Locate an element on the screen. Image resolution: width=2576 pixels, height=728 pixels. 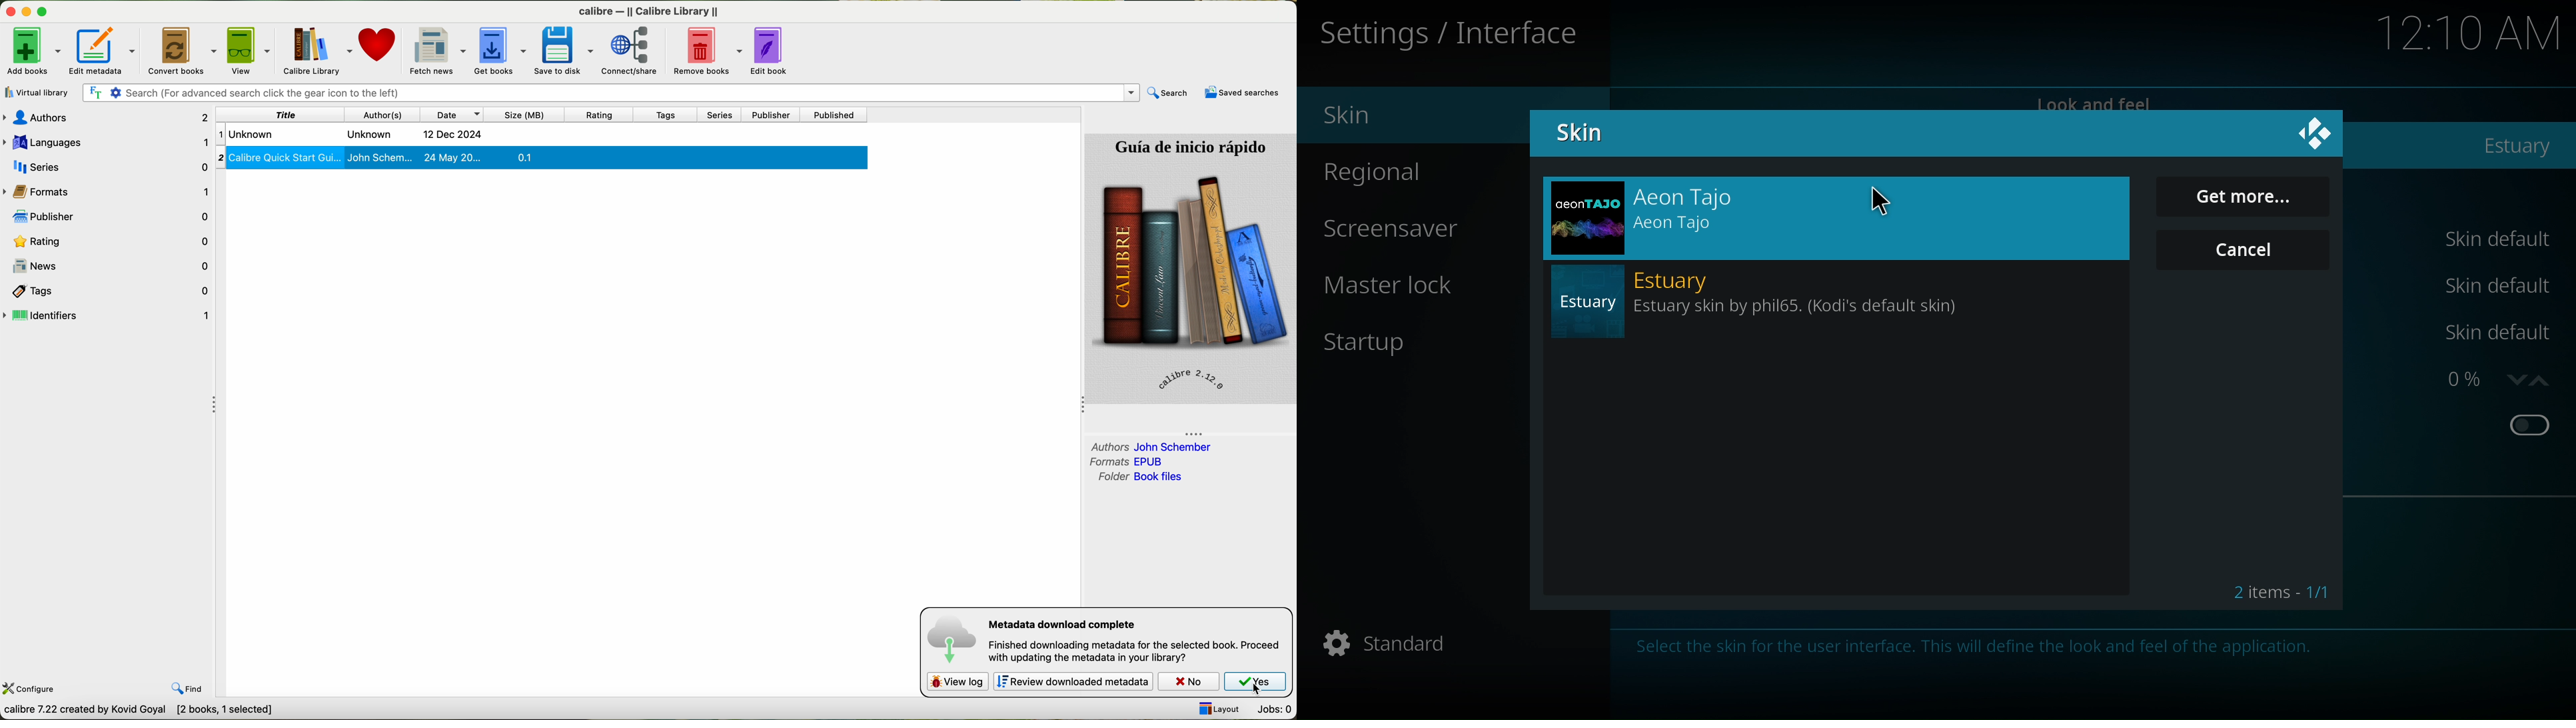
12:10 AM is located at coordinates (2469, 34).